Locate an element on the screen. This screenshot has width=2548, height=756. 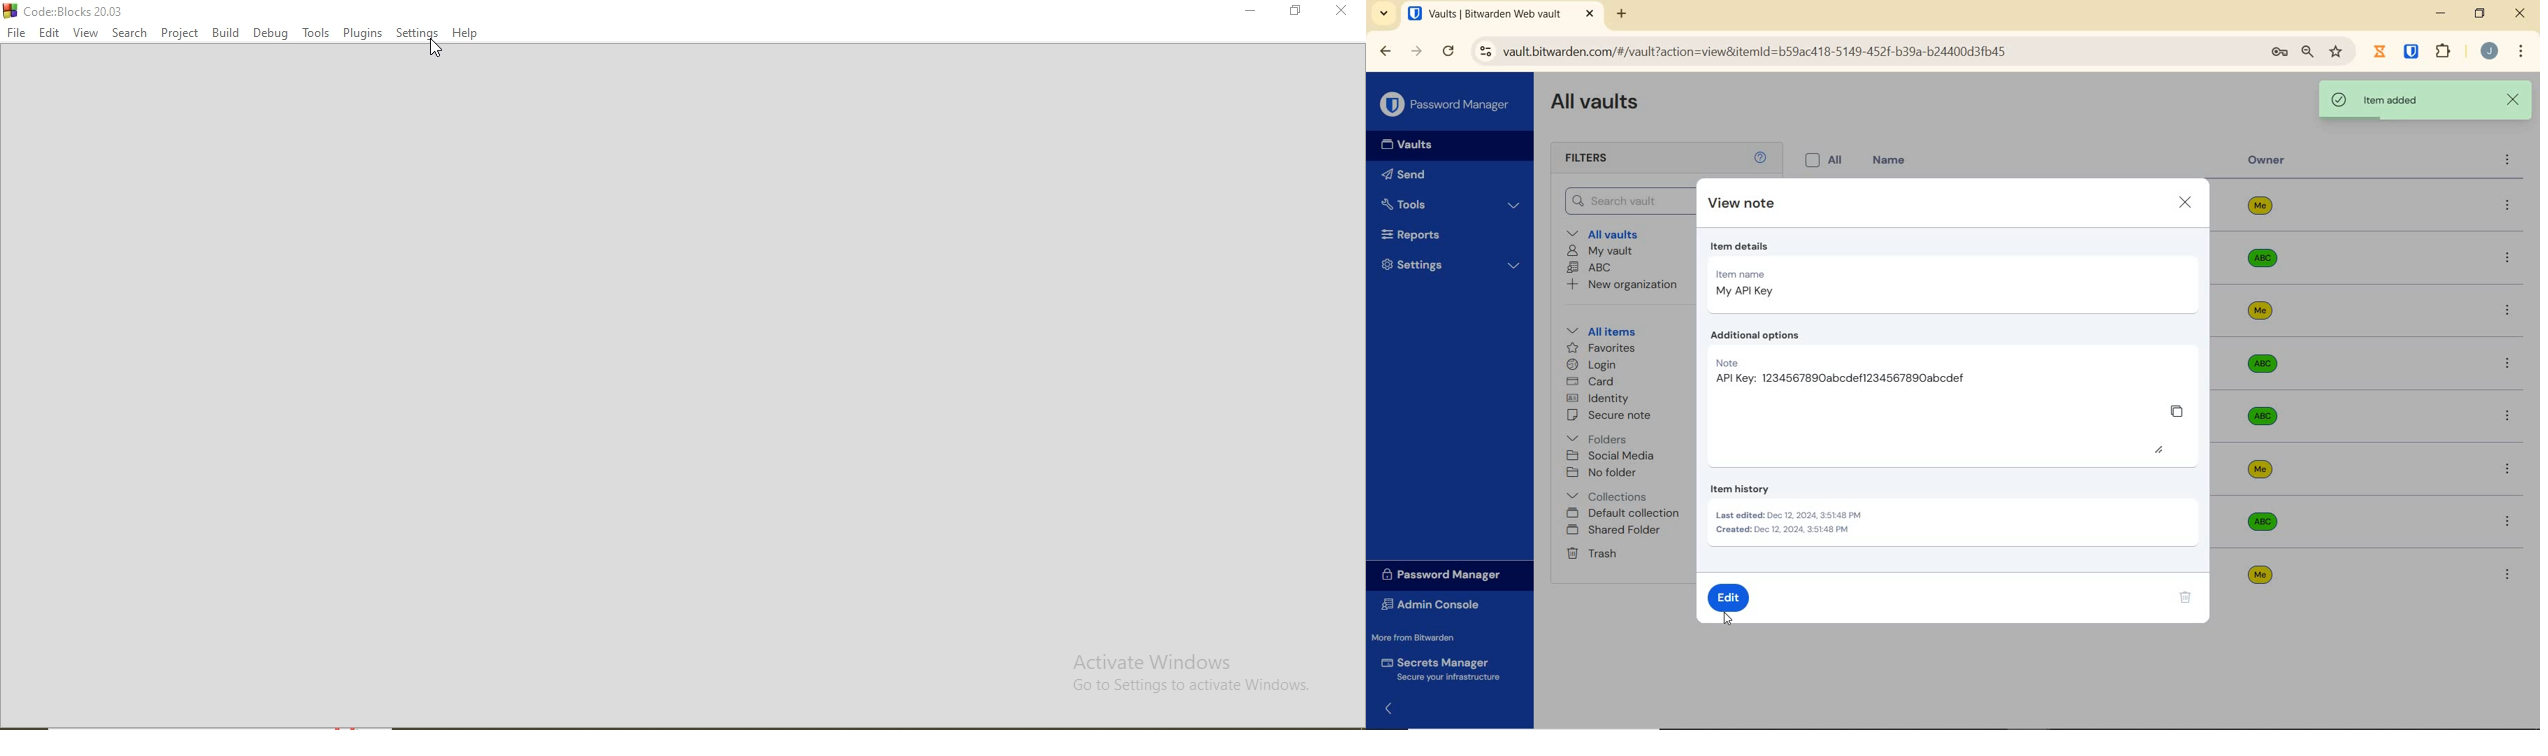
more options is located at coordinates (2509, 416).